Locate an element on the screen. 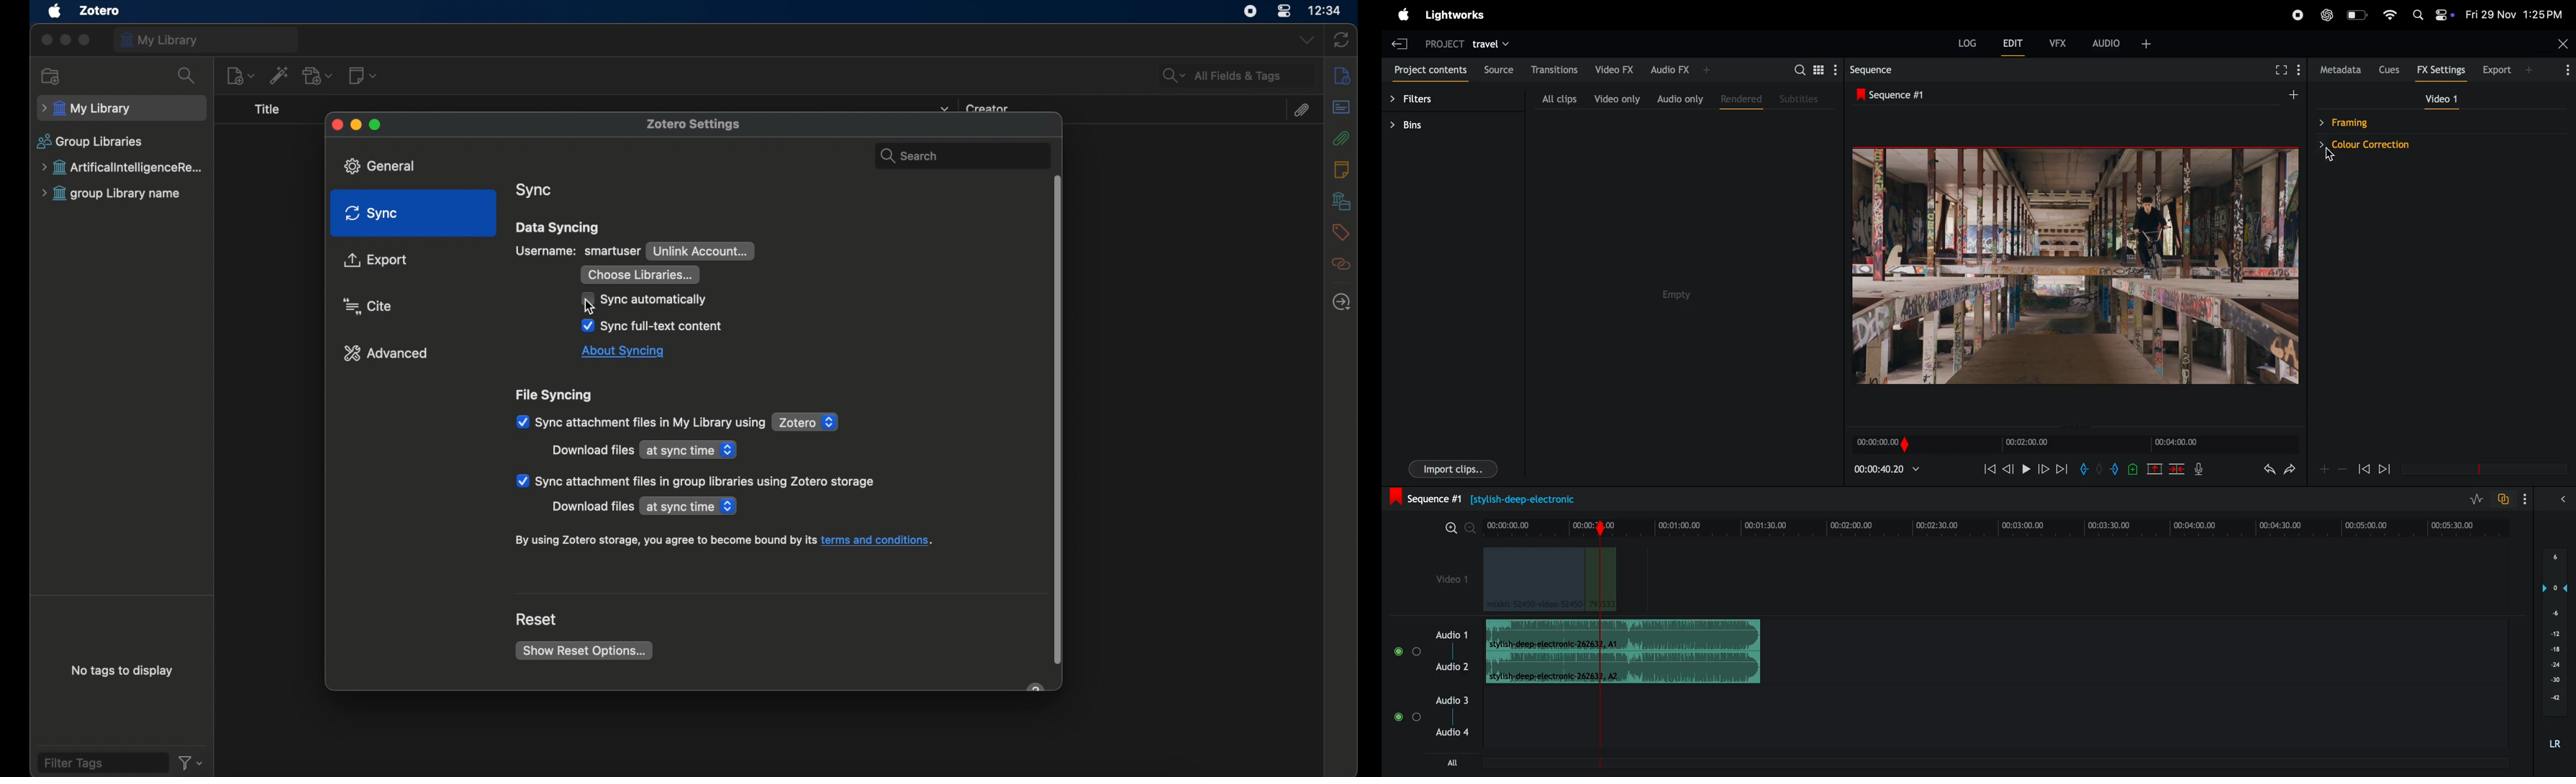 The image size is (2576, 784). maximize is located at coordinates (86, 40).